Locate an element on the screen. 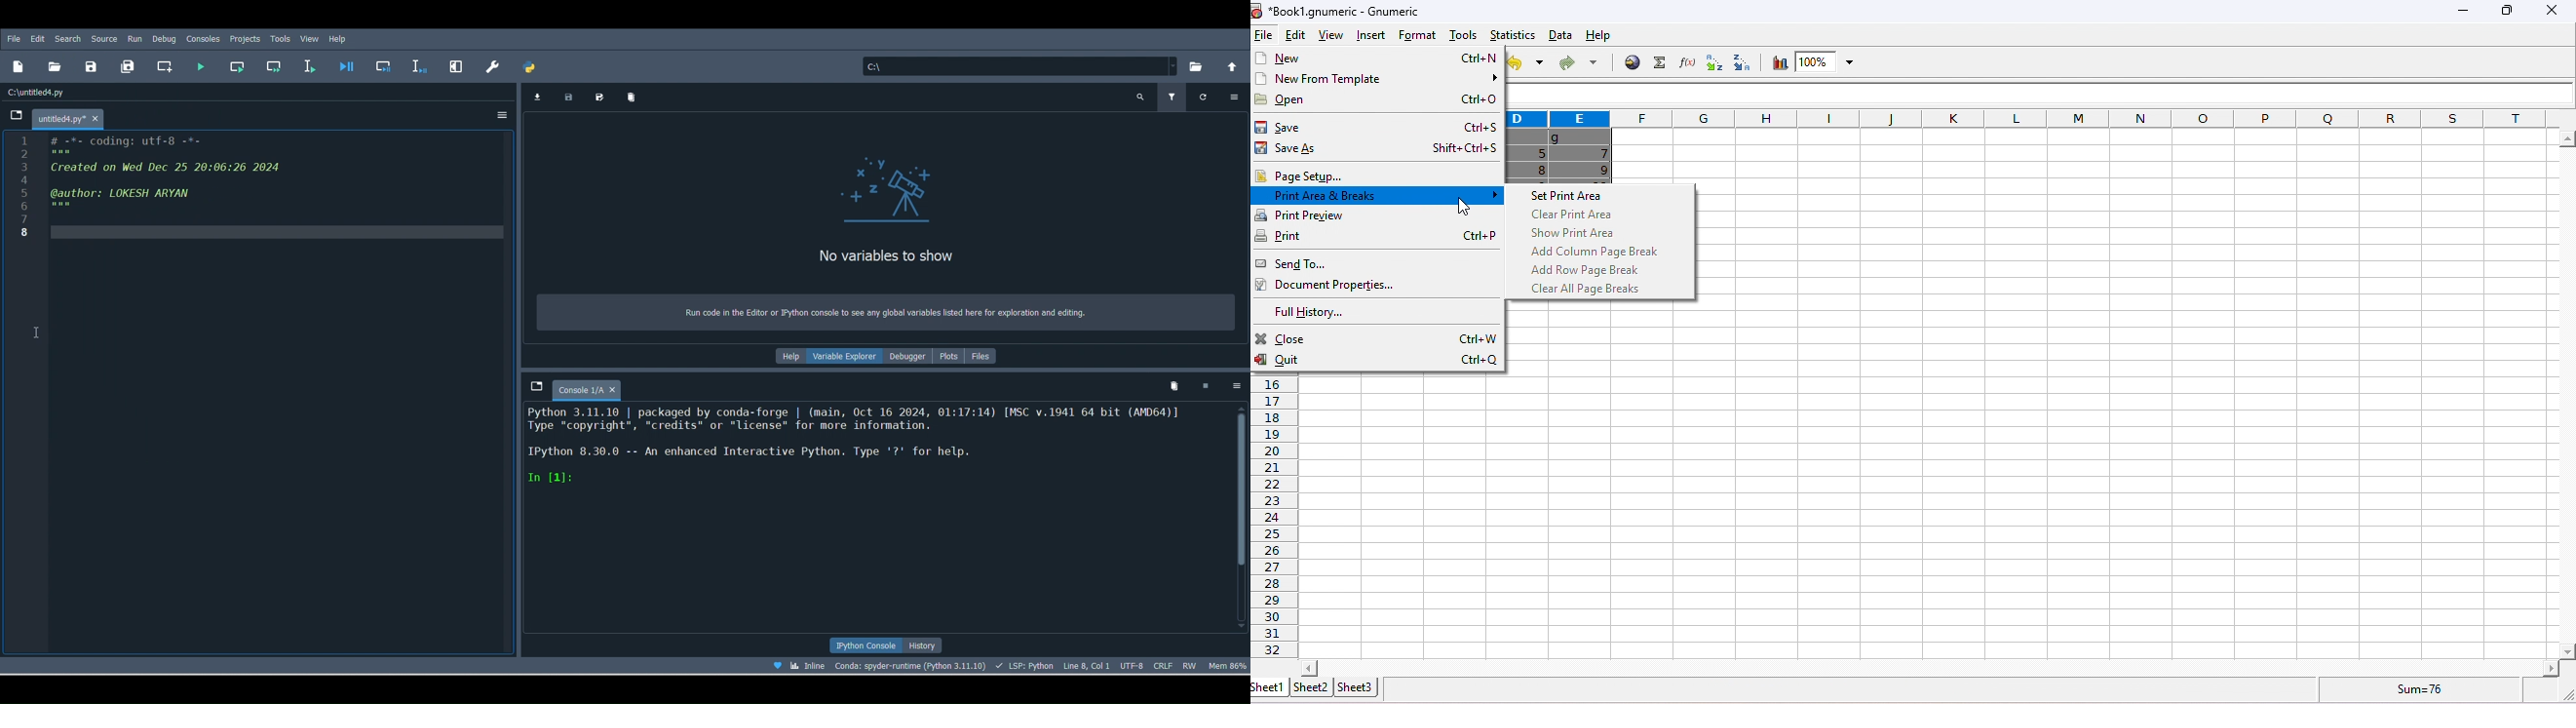 This screenshot has width=2576, height=728. IPython console is located at coordinates (867, 645).